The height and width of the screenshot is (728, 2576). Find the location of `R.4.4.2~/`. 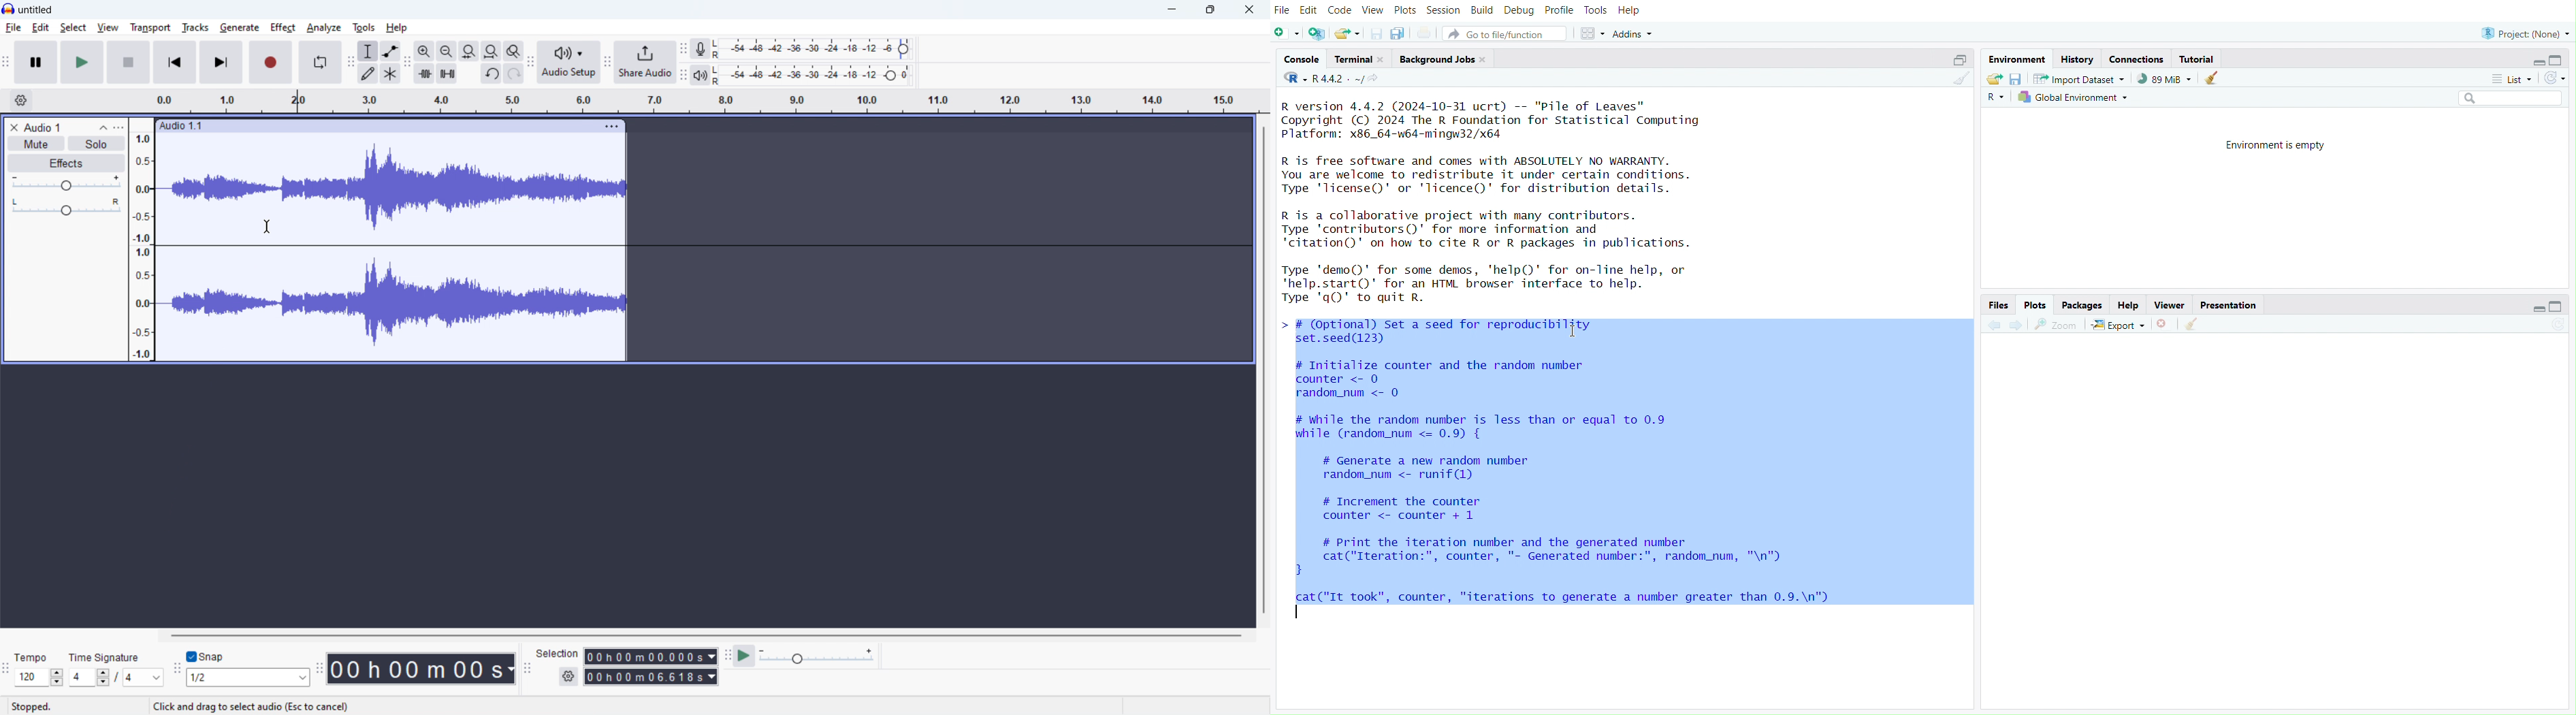

R.4.4.2~/ is located at coordinates (1339, 79).